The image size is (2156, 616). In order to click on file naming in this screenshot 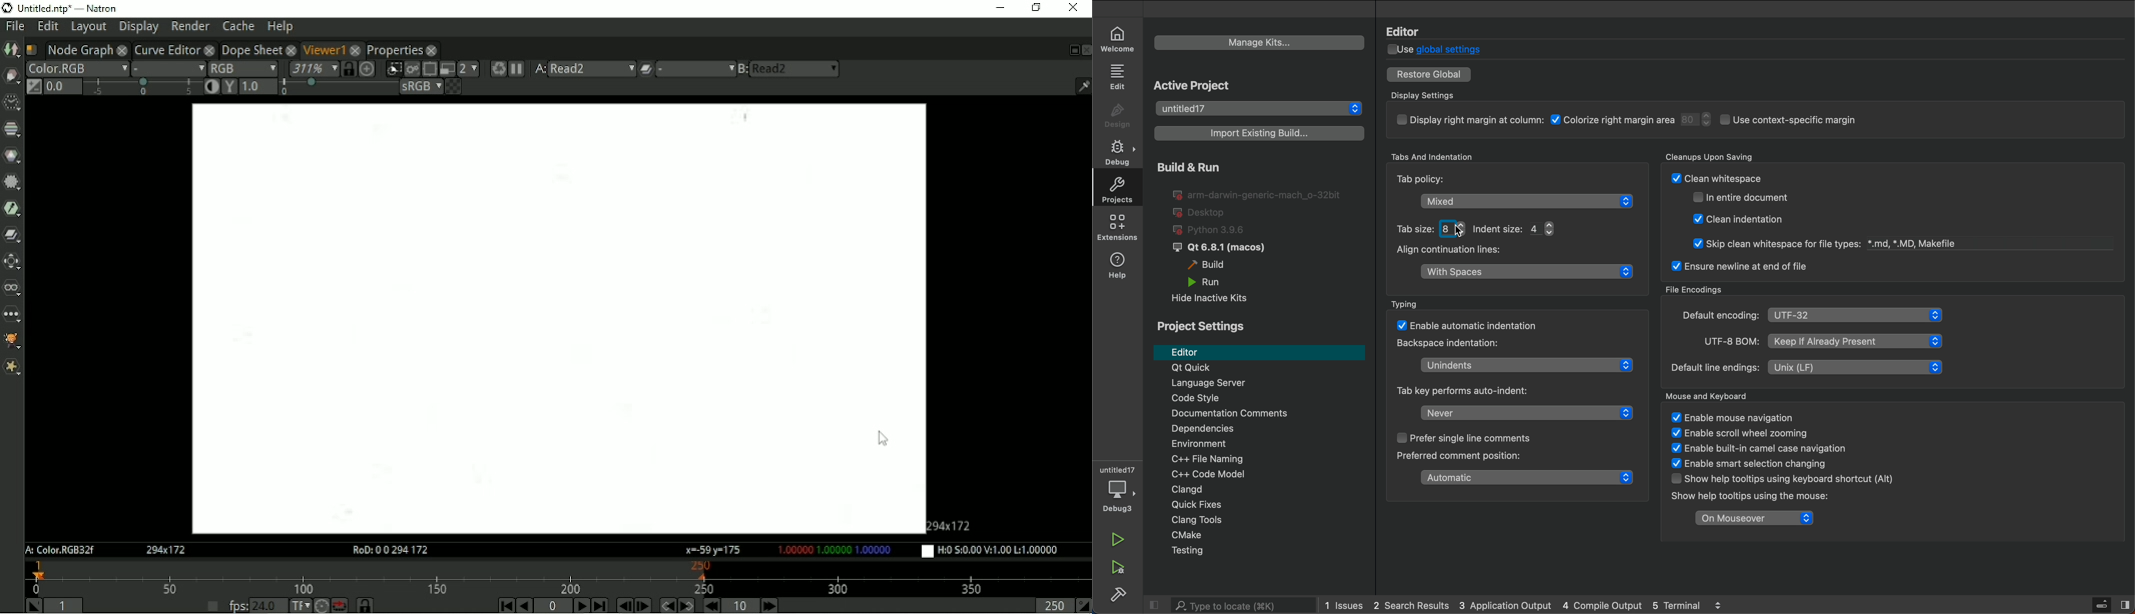, I will do `click(1271, 460)`.